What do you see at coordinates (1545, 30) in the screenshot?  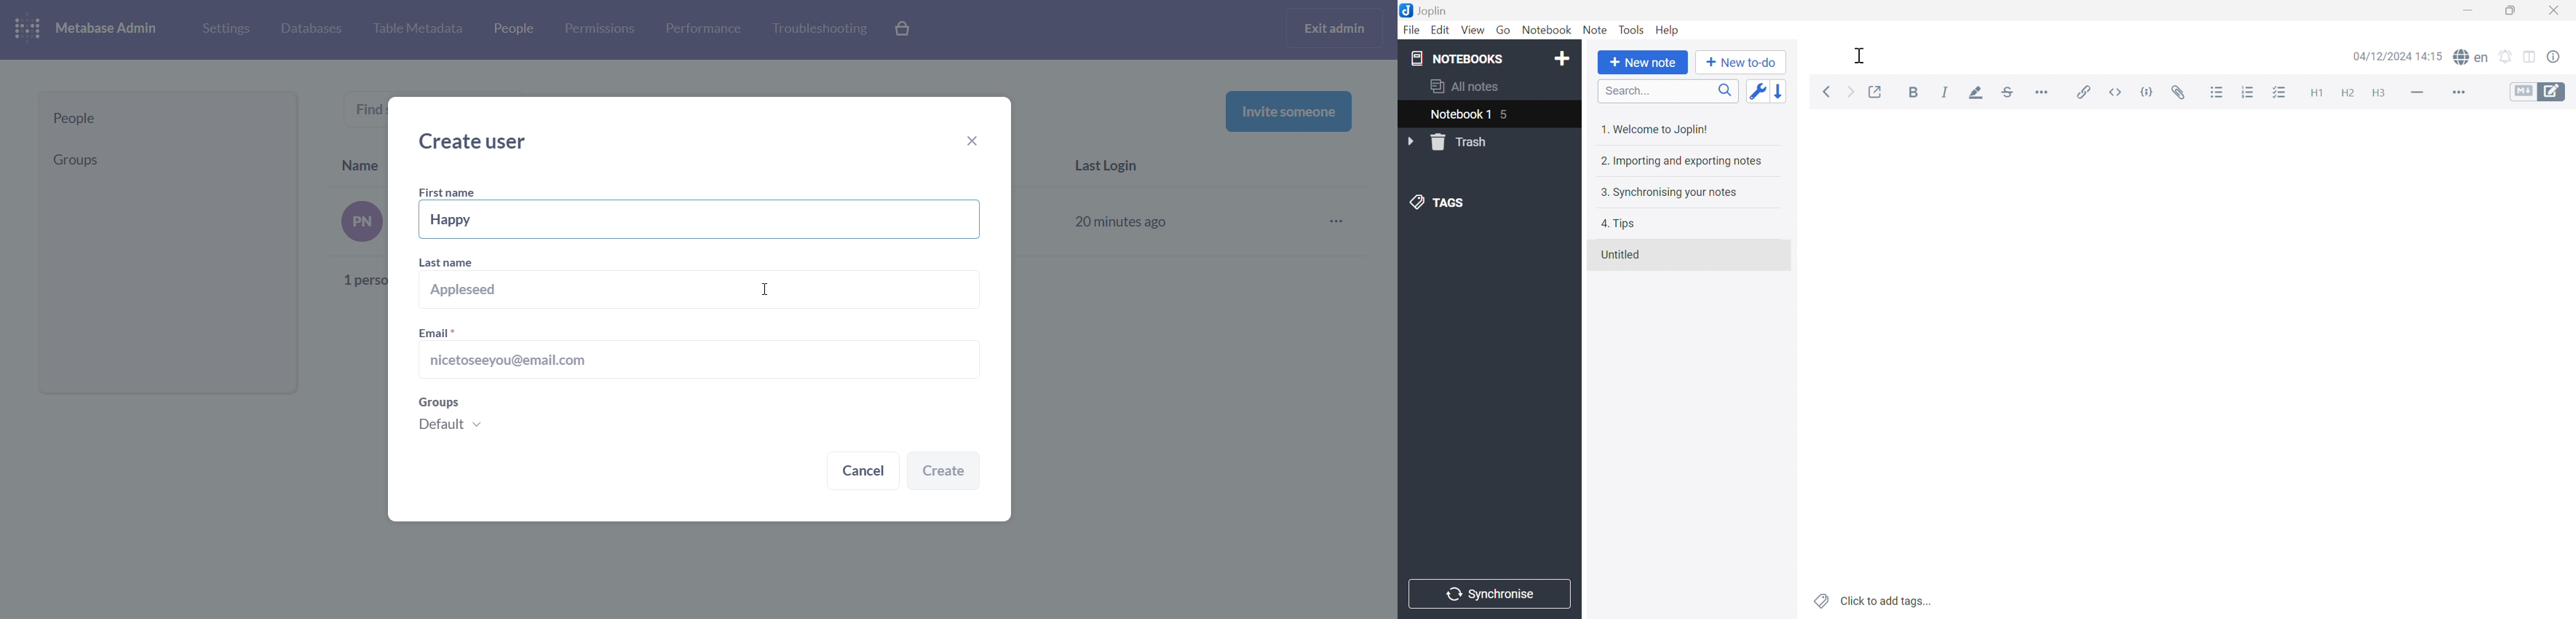 I see `Notebook` at bounding box center [1545, 30].